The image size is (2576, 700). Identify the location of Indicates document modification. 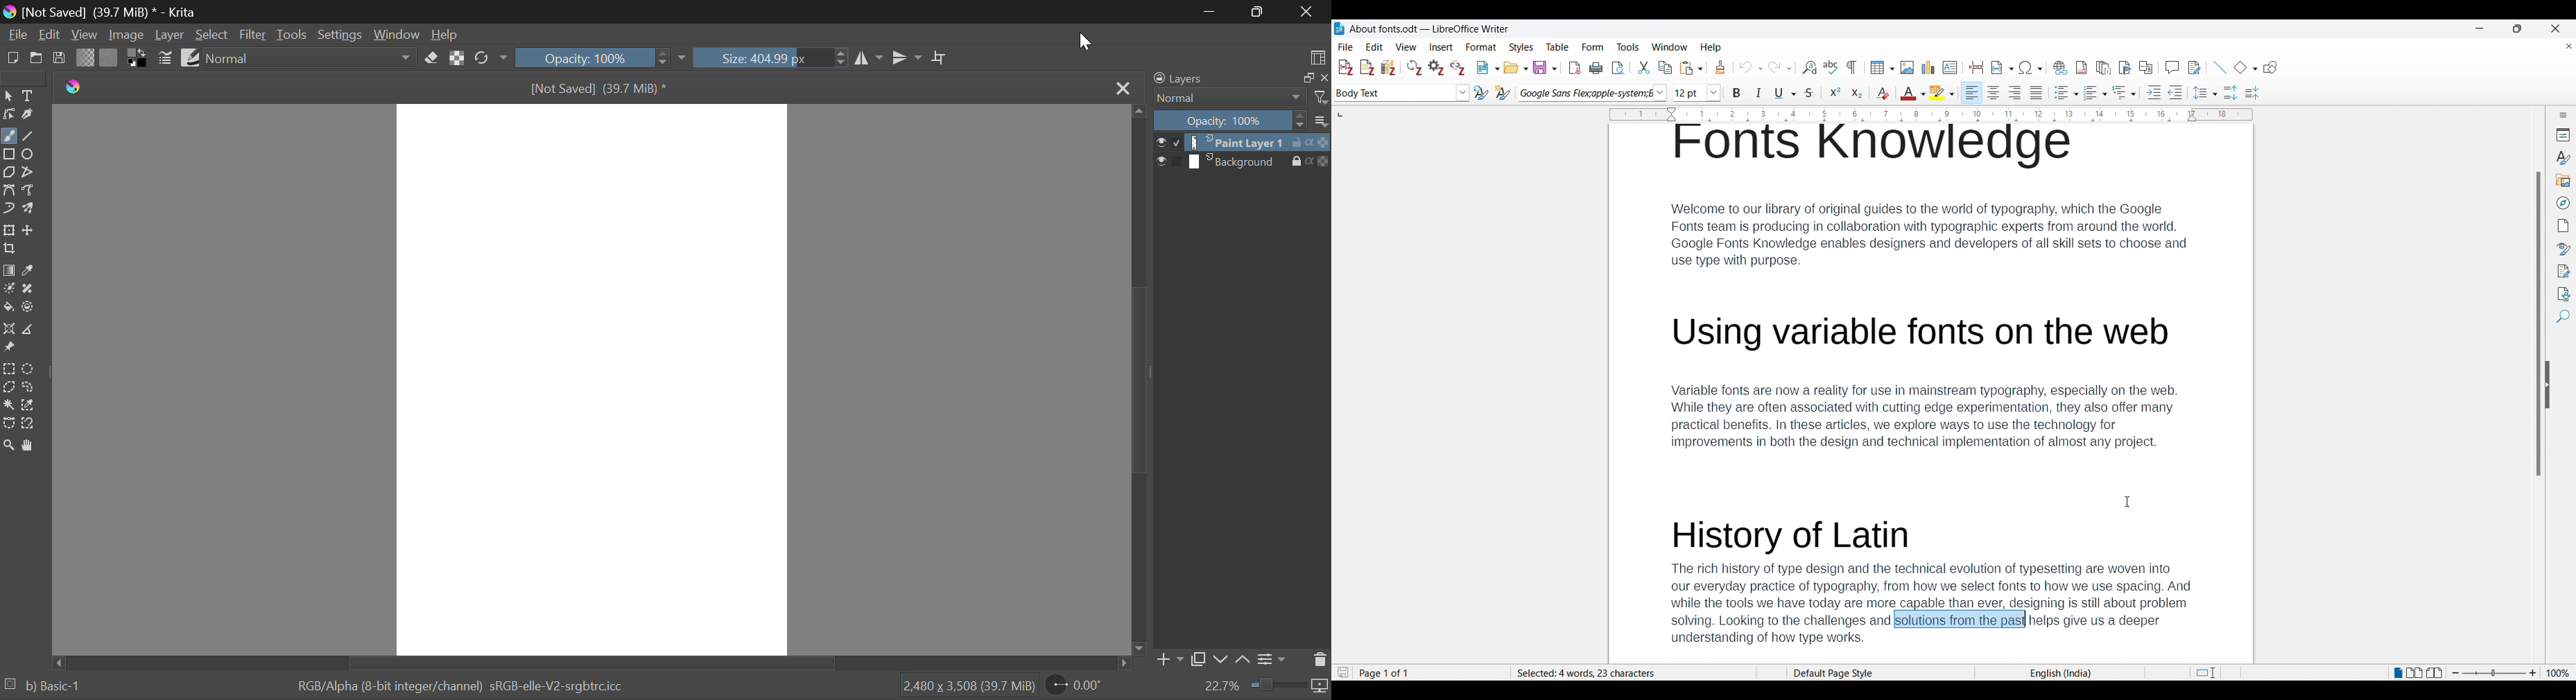
(1343, 673).